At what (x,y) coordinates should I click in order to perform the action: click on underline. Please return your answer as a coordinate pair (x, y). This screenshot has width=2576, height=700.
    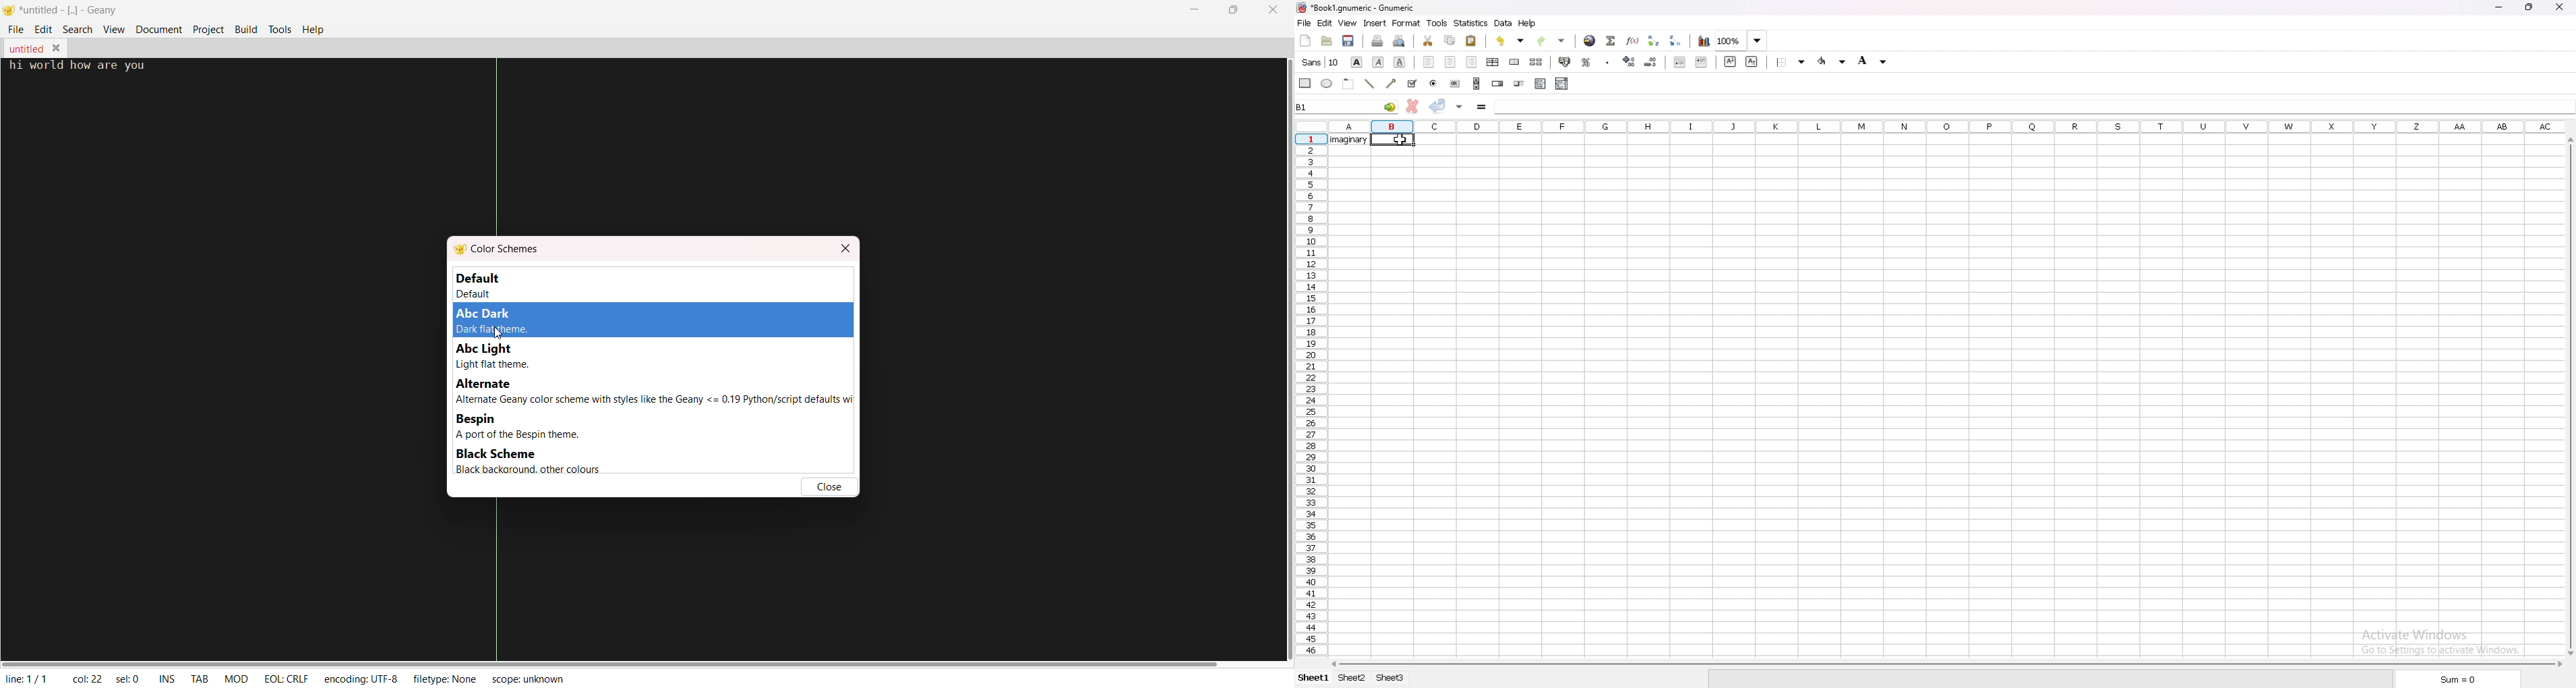
    Looking at the image, I should click on (1400, 62).